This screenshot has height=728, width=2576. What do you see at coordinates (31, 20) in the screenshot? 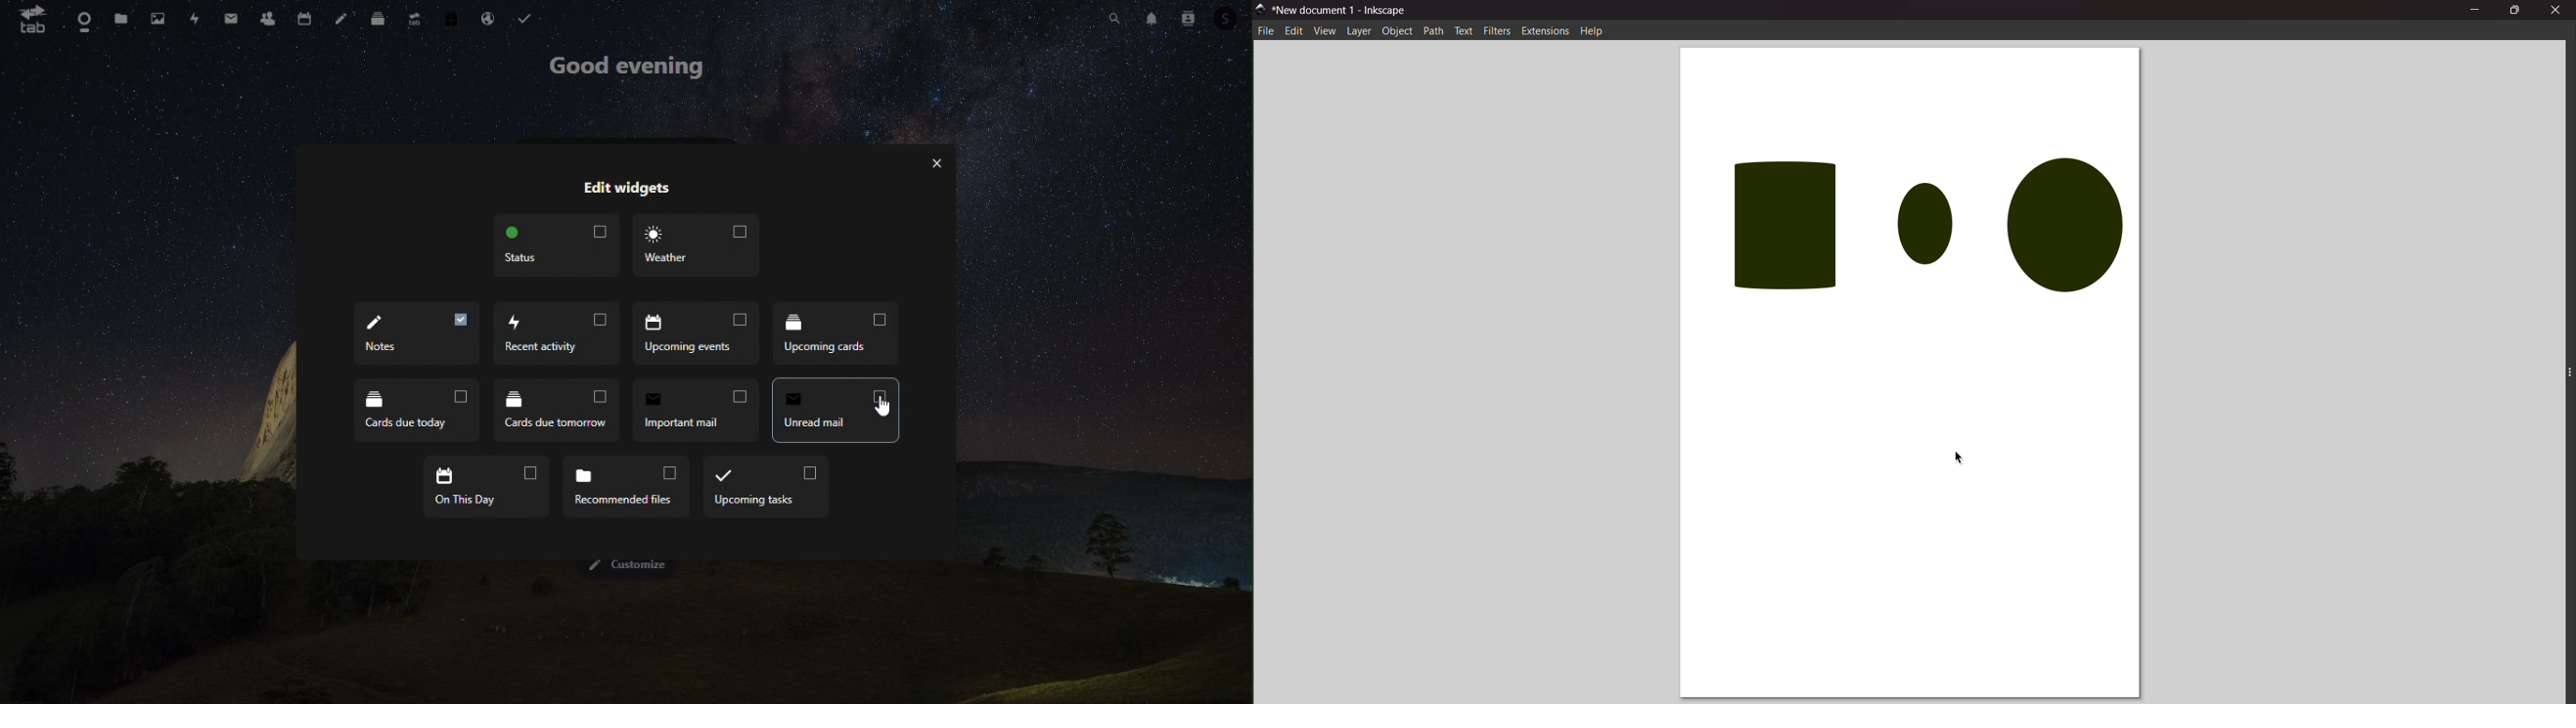
I see `tab` at bounding box center [31, 20].